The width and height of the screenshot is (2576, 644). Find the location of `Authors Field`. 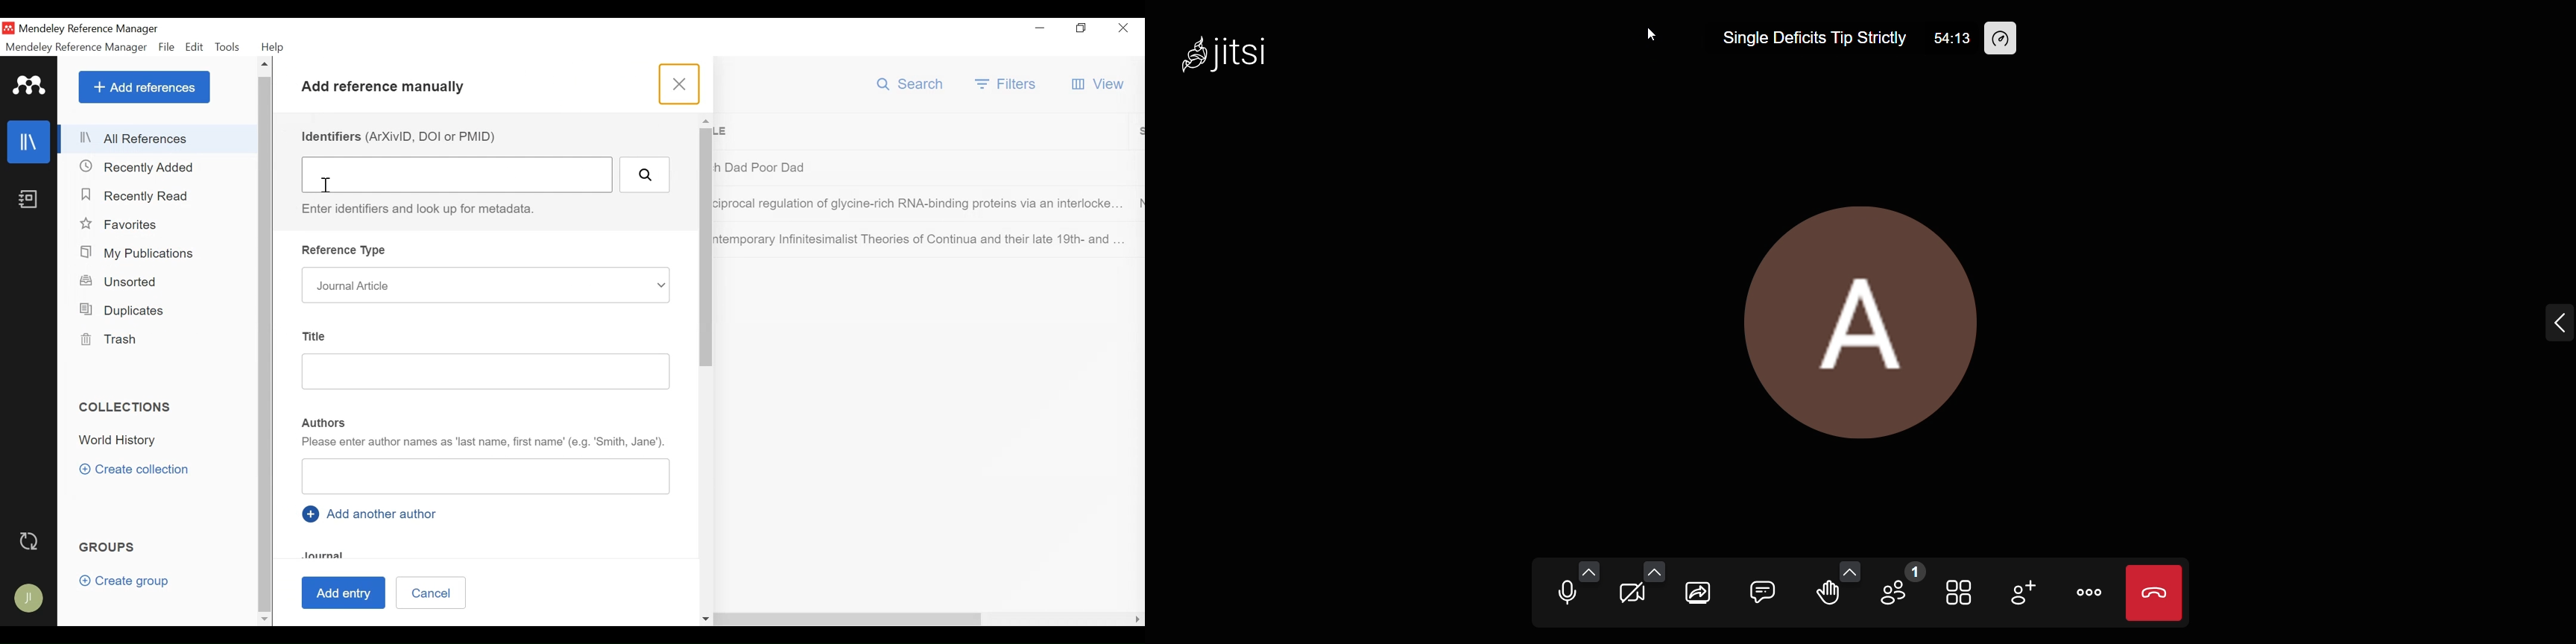

Authors Field is located at coordinates (487, 476).